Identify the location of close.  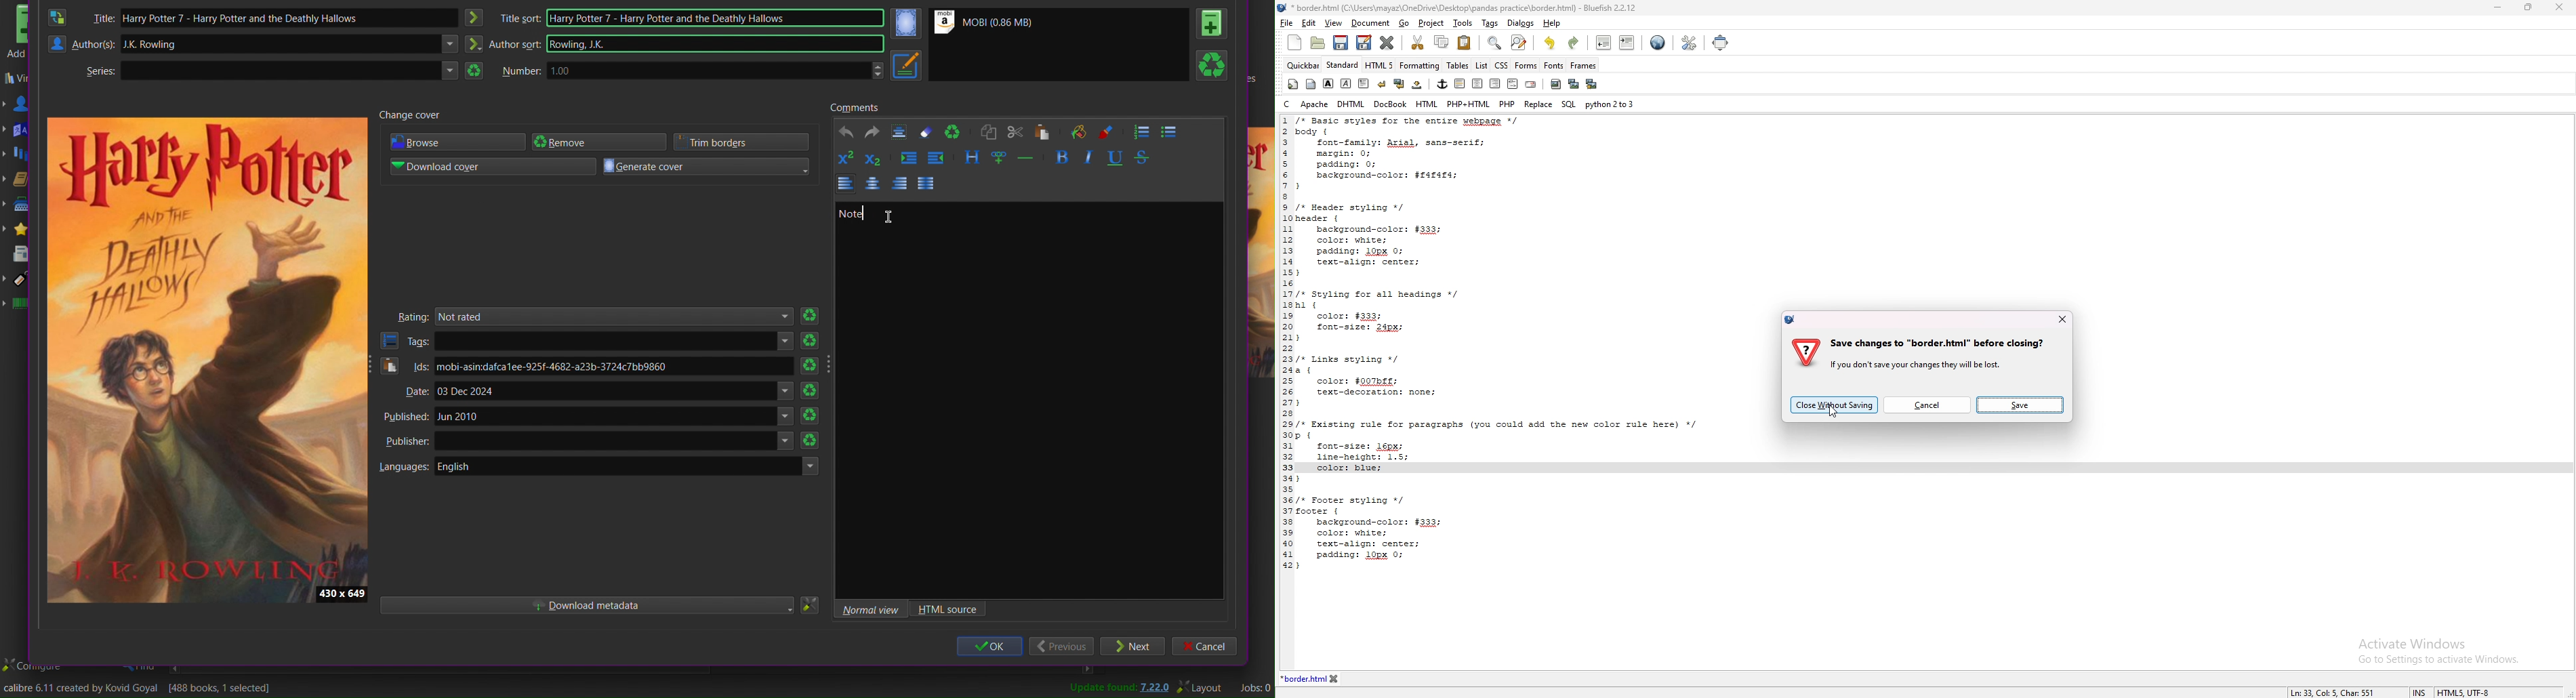
(2560, 7).